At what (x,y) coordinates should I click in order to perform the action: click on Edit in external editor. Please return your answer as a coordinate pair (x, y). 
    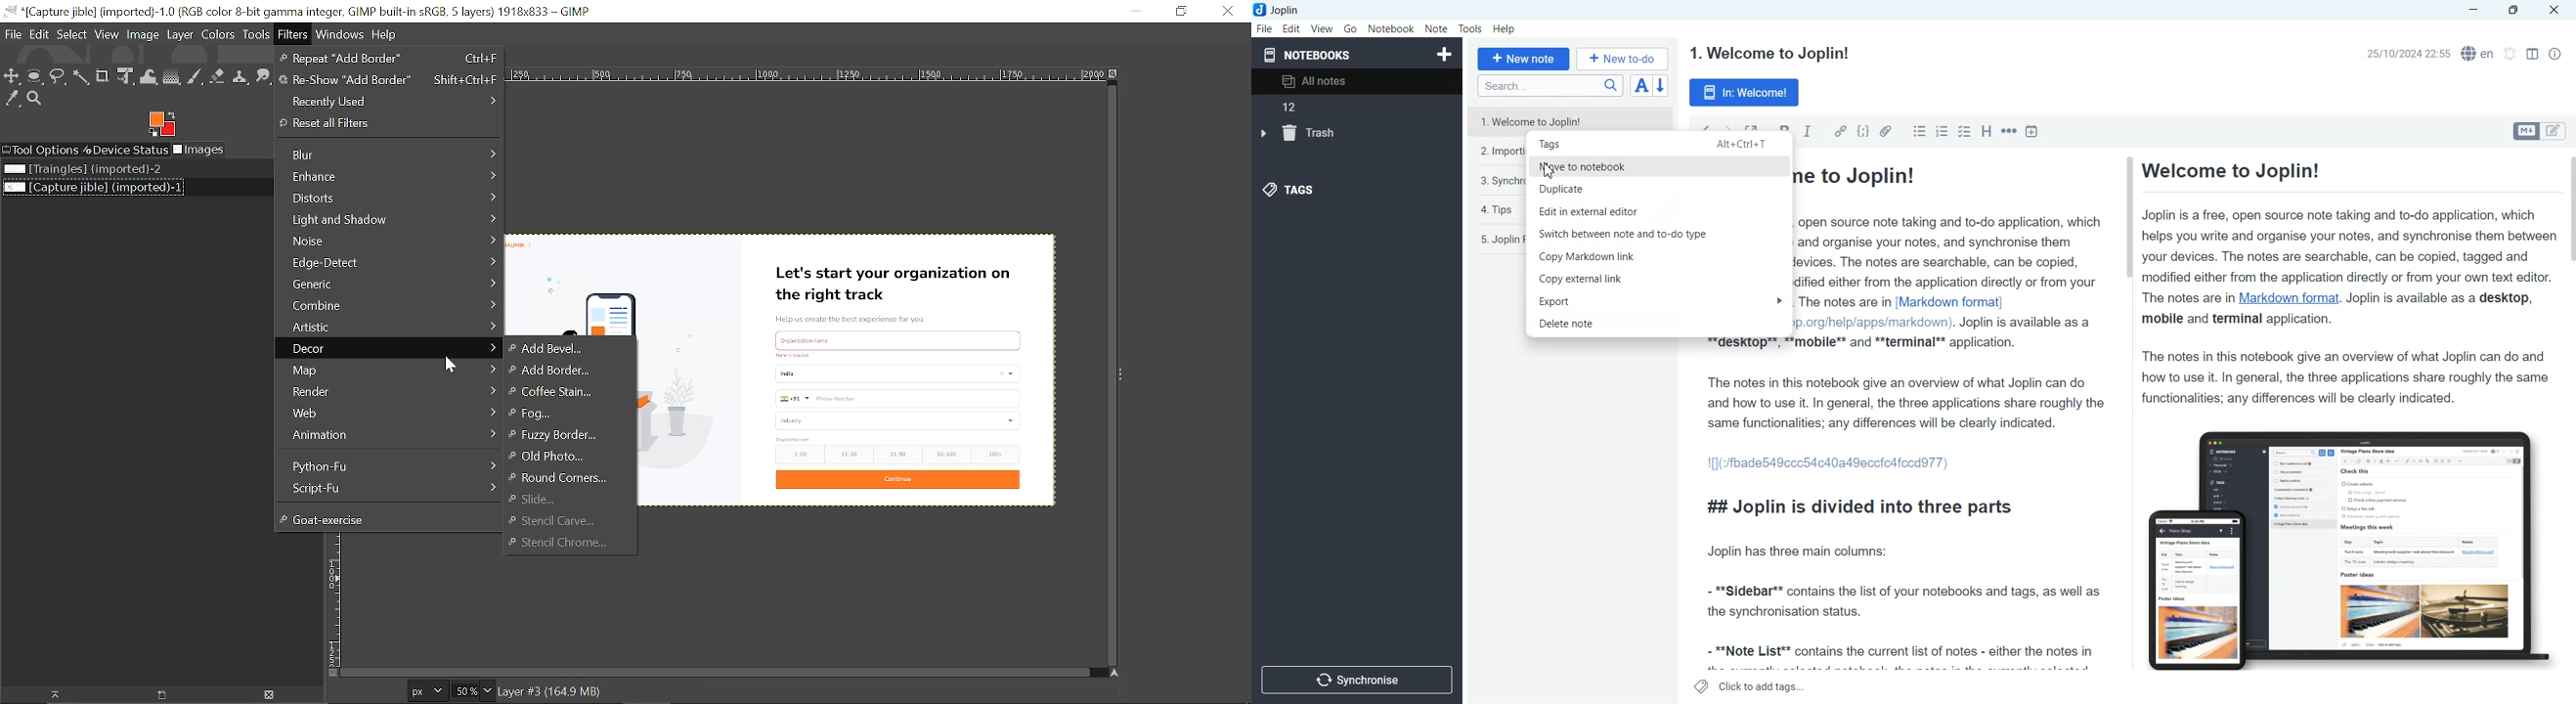
    Looking at the image, I should click on (1659, 211).